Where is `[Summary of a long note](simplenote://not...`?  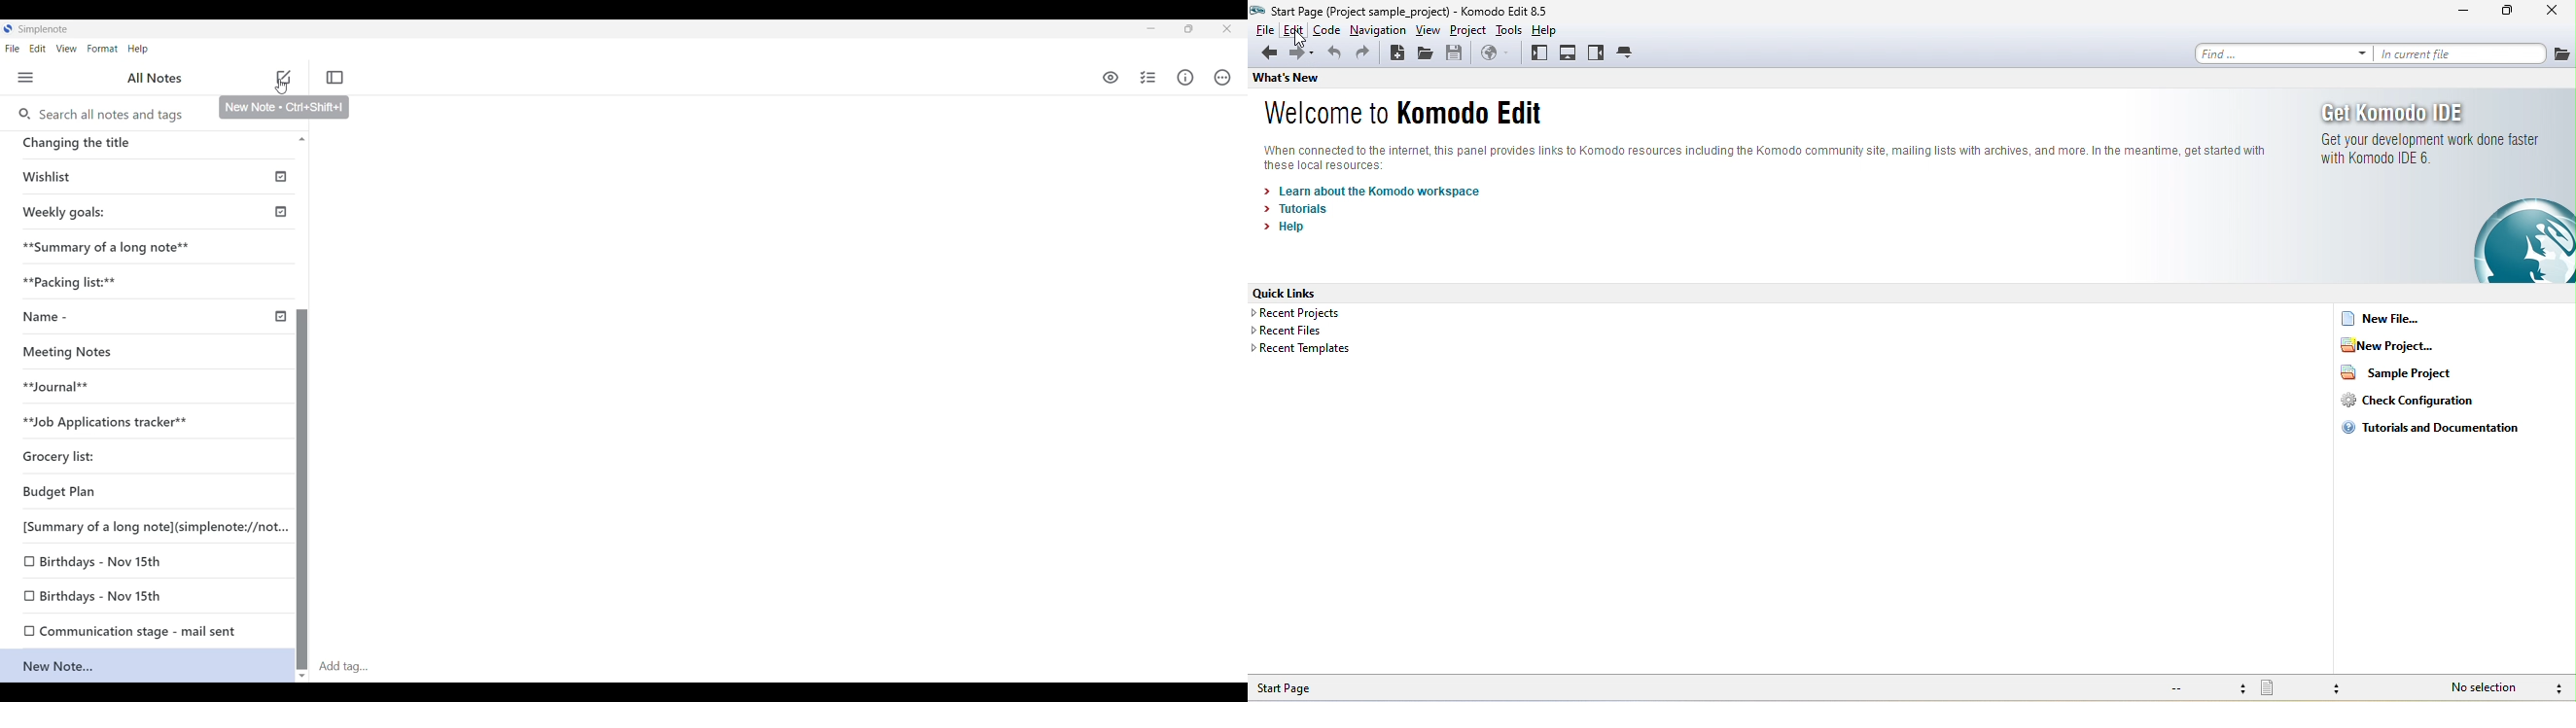
[Summary of a long note](simplenote://not... is located at coordinates (153, 525).